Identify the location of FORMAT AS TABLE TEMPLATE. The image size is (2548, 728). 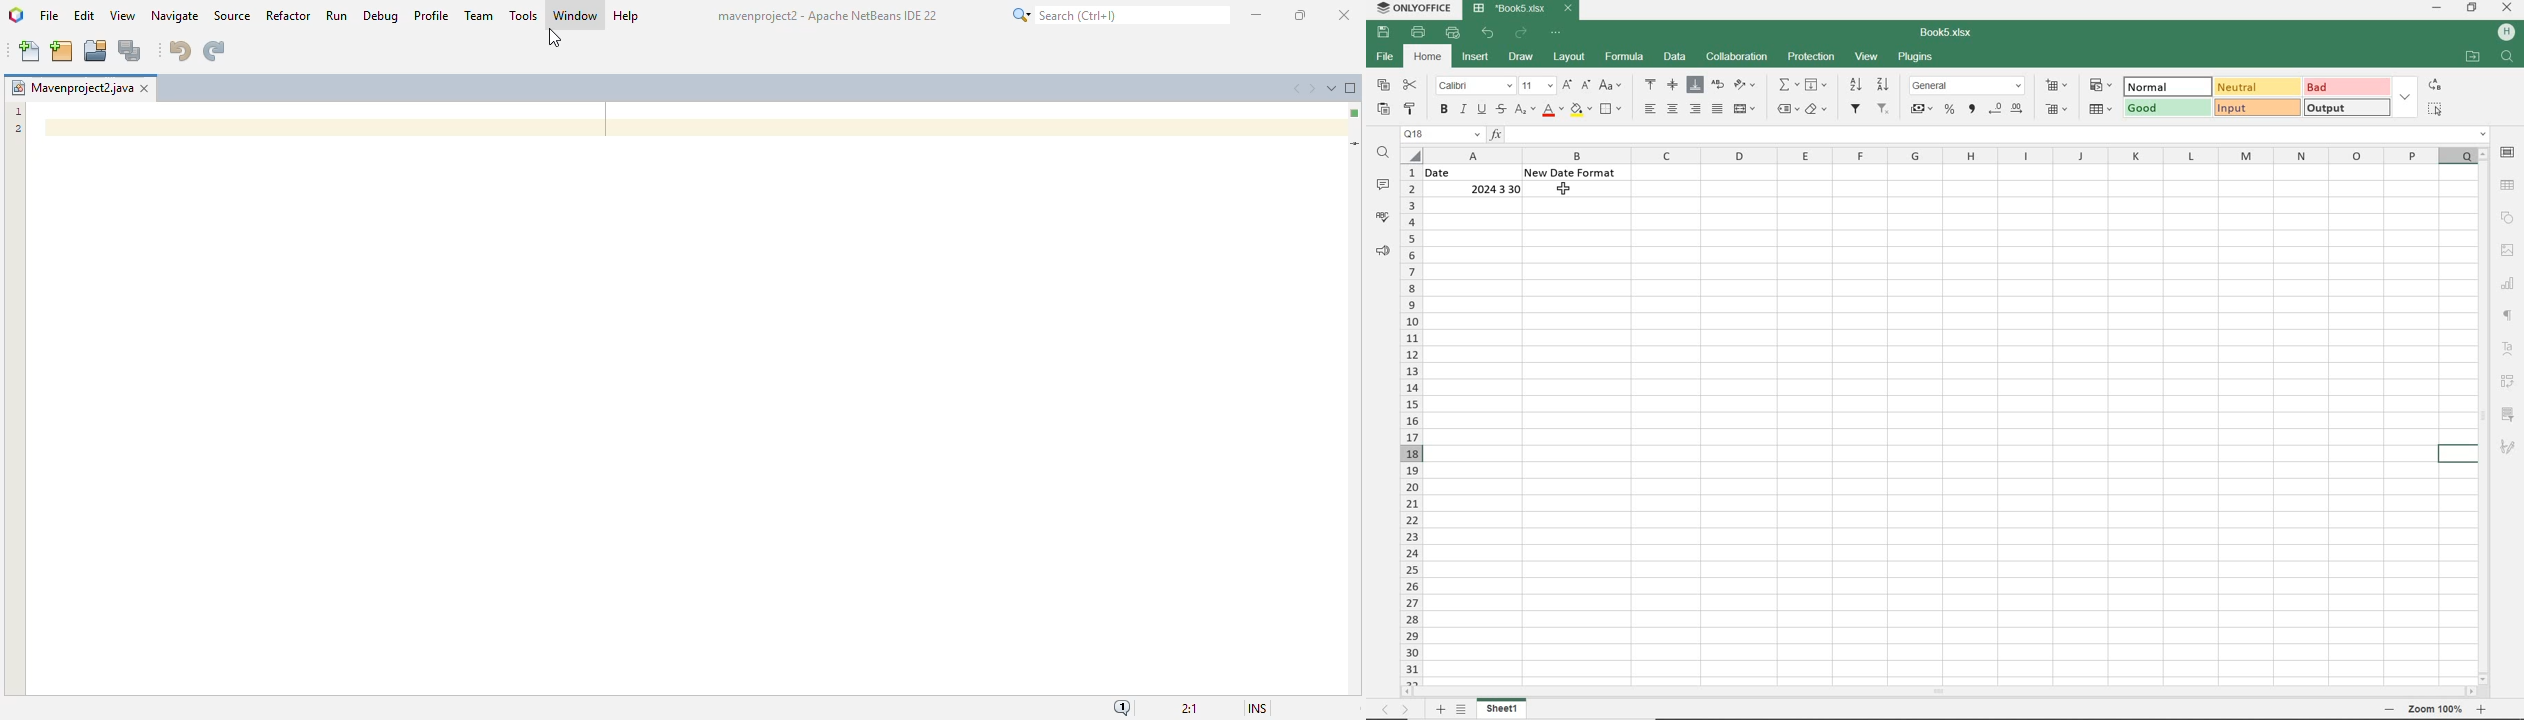
(2101, 108).